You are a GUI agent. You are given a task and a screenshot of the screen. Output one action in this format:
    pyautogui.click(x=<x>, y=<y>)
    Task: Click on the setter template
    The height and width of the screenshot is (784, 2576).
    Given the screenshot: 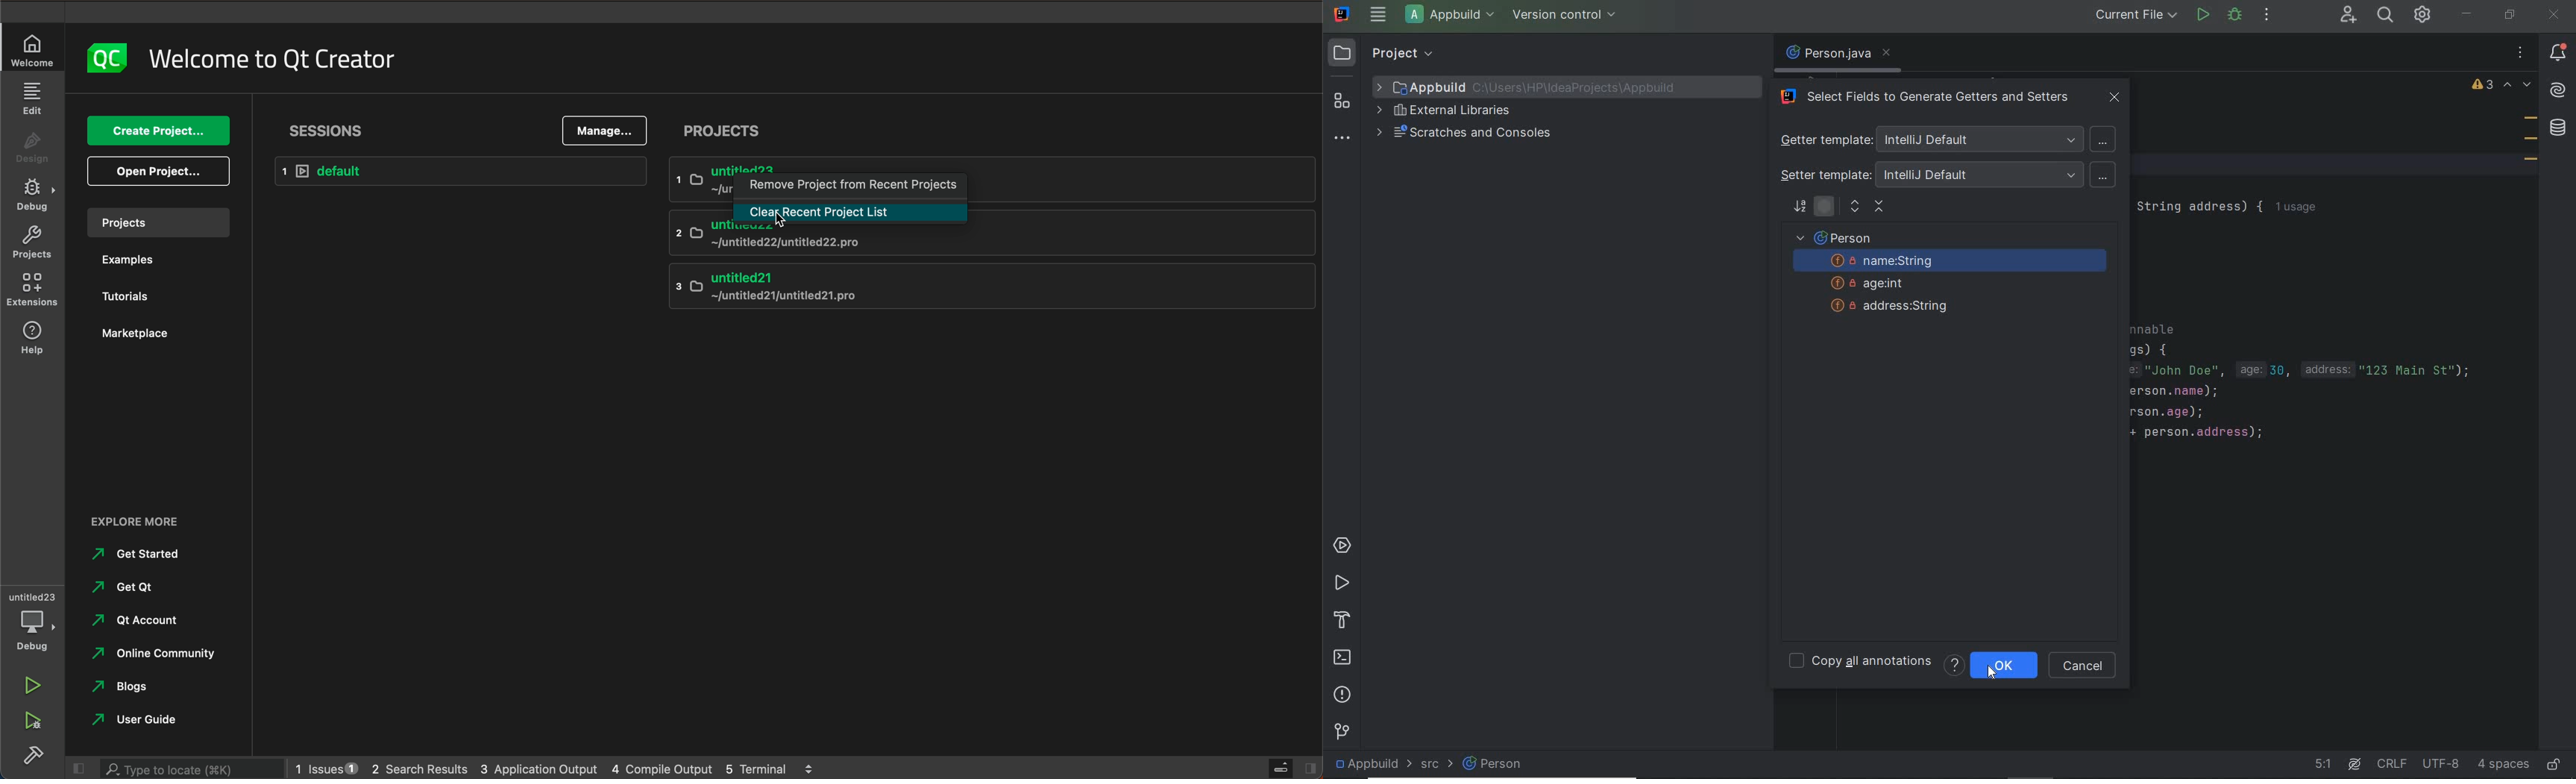 What is the action you would take?
    pyautogui.click(x=1947, y=174)
    